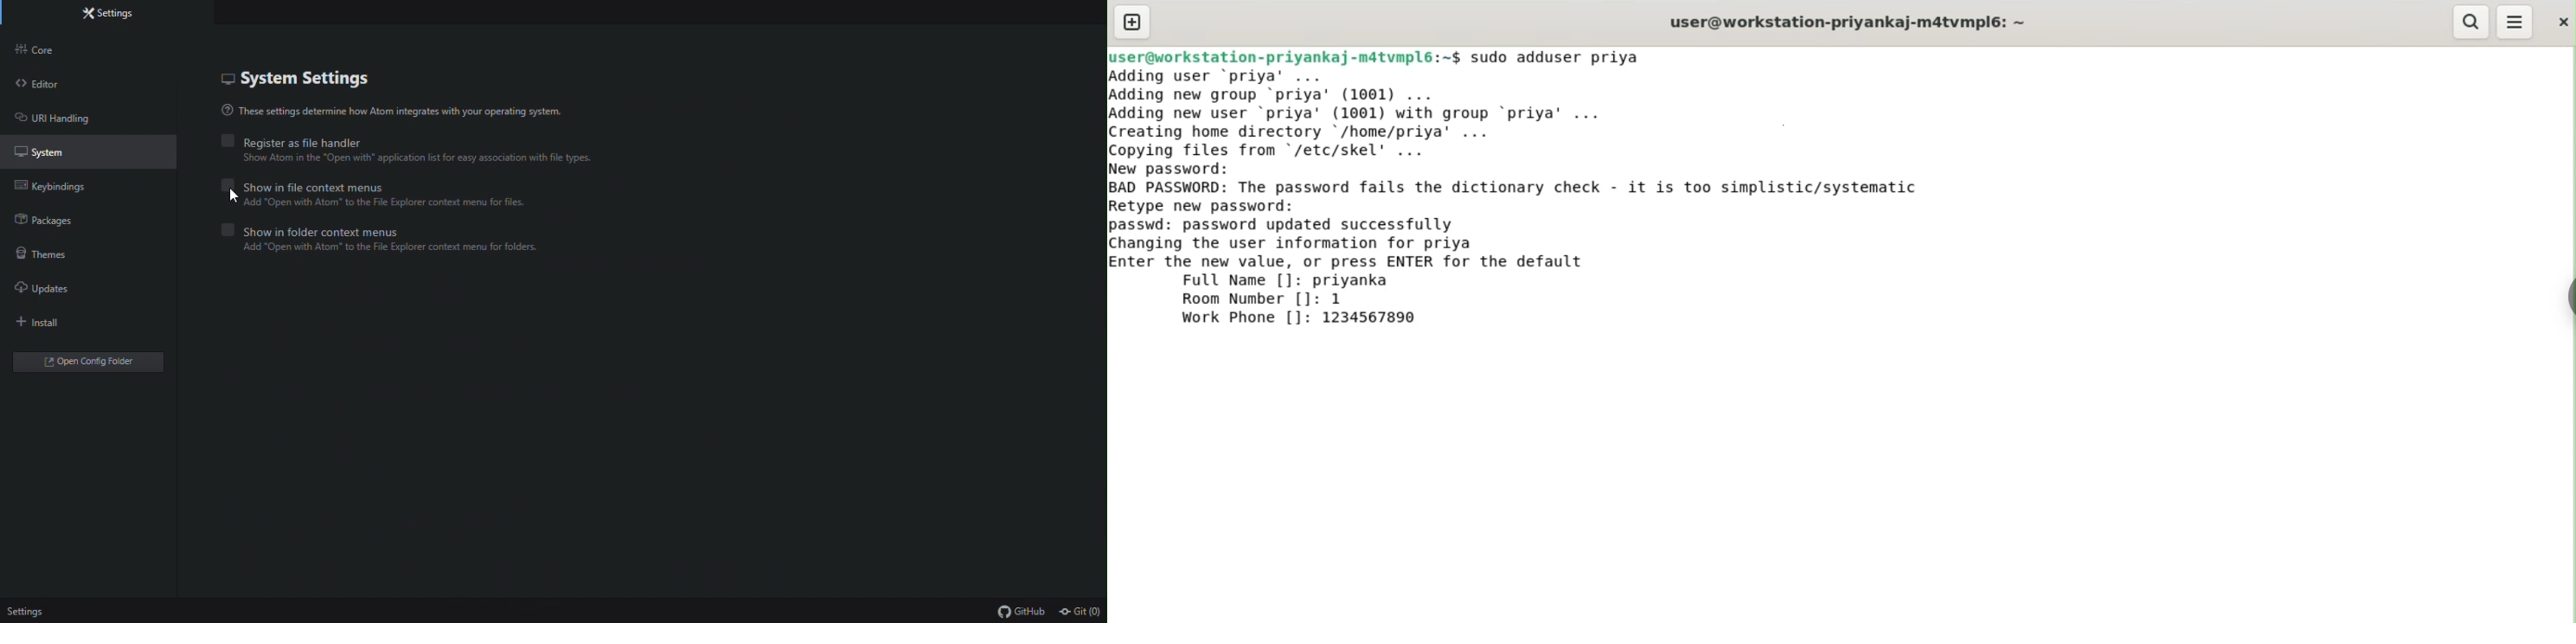  Describe the element at coordinates (461, 159) in the screenshot. I see `Show Atom in the “Open with* application ist for easy association with fil types.` at that location.